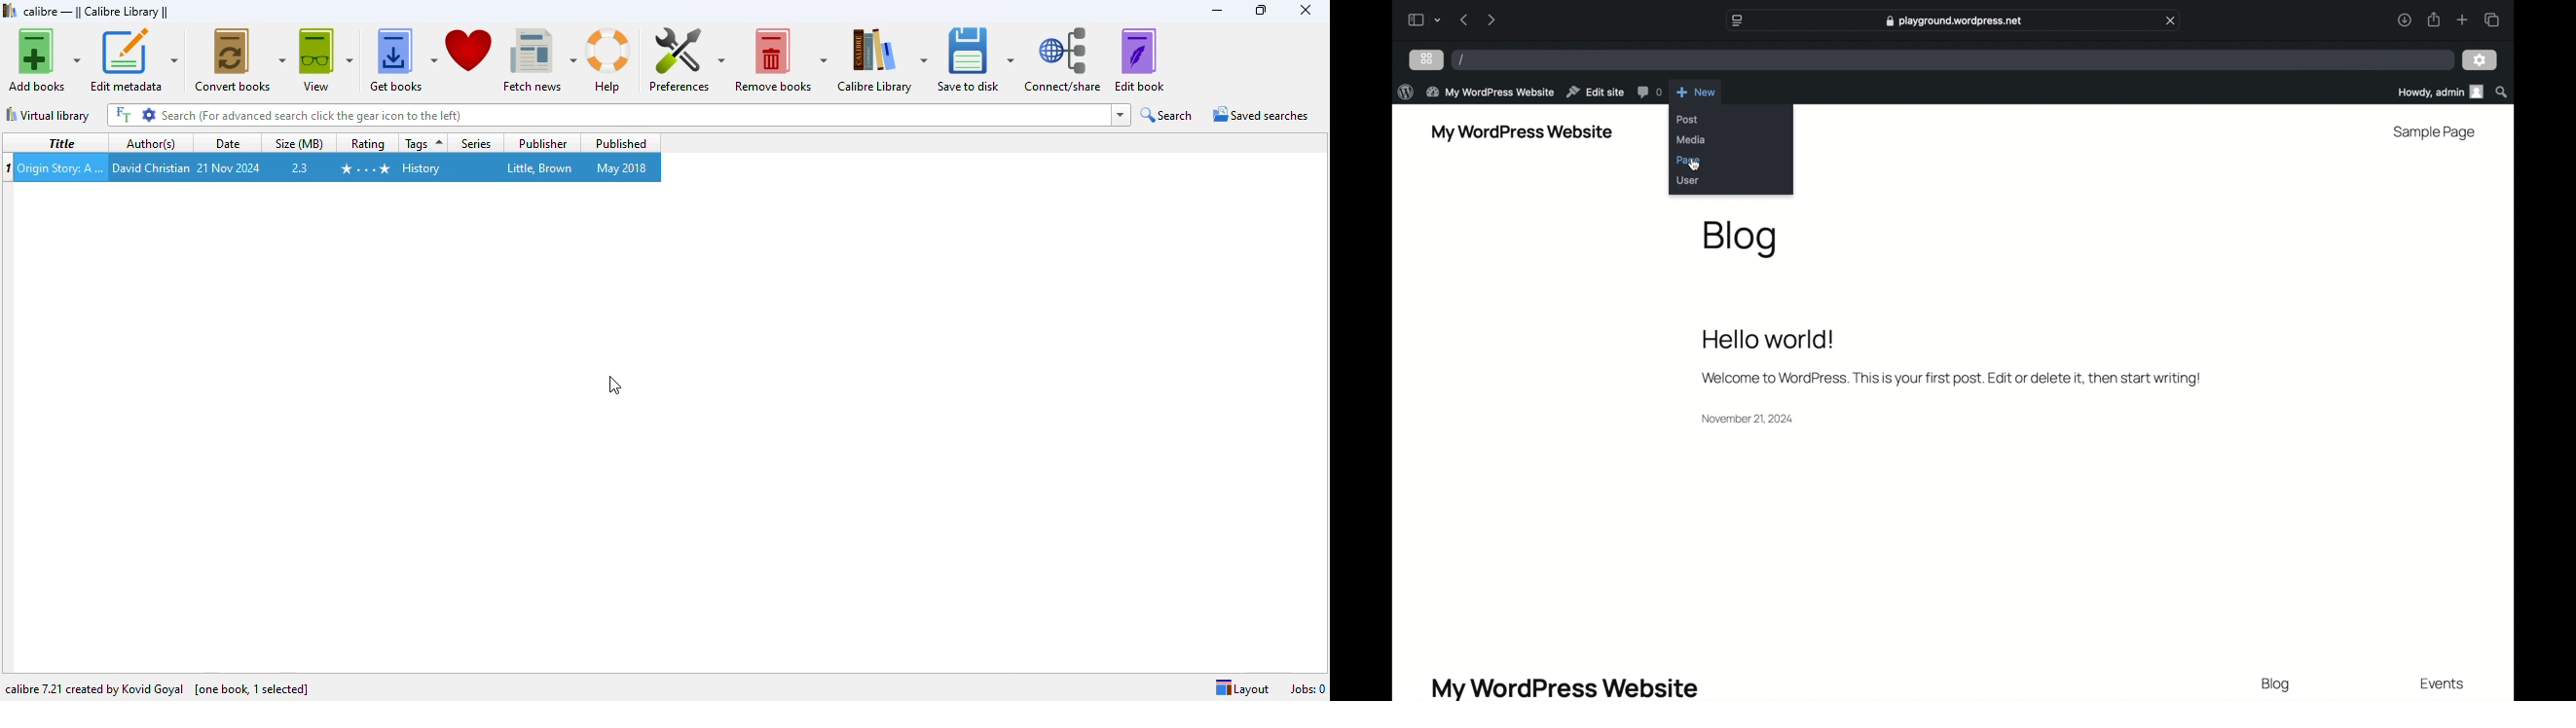 Image resolution: width=2576 pixels, height=728 pixels. Describe the element at coordinates (2276, 685) in the screenshot. I see `blog` at that location.